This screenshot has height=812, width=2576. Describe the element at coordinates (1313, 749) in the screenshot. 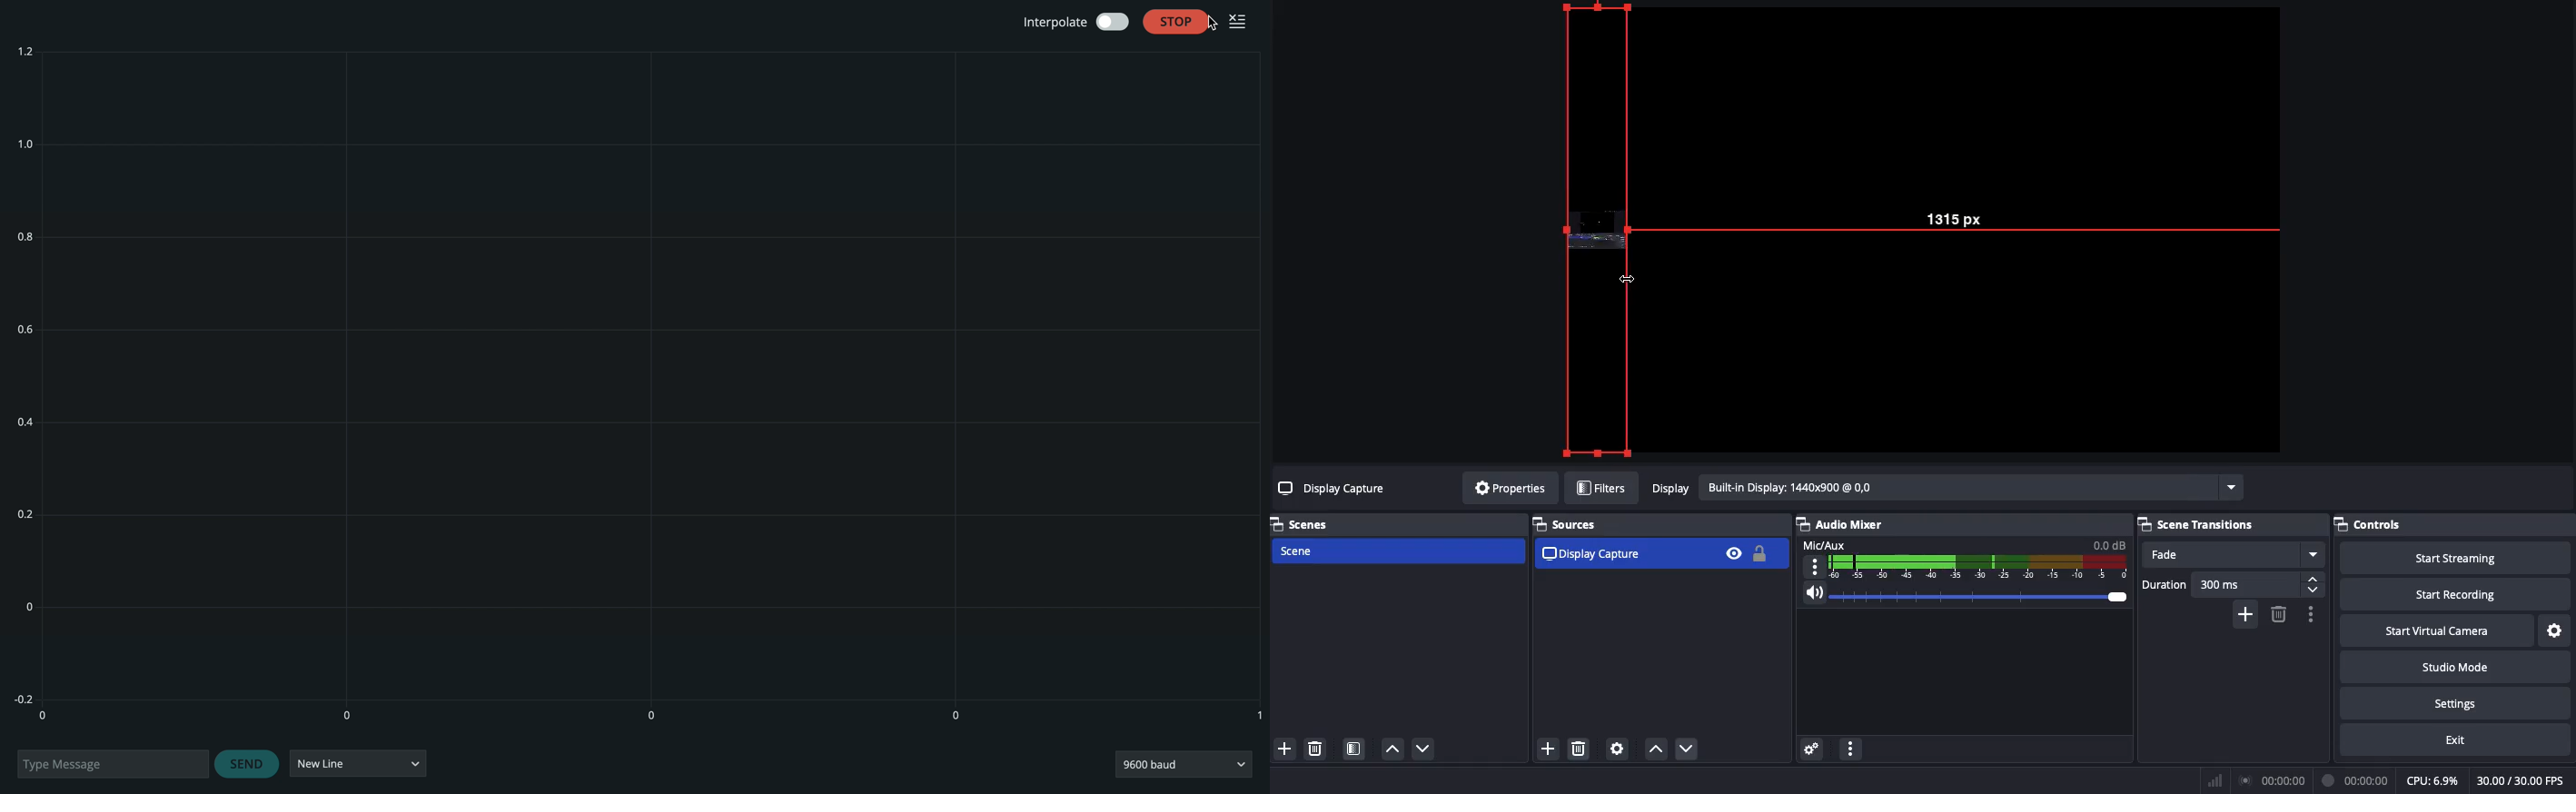

I see `Delete` at that location.